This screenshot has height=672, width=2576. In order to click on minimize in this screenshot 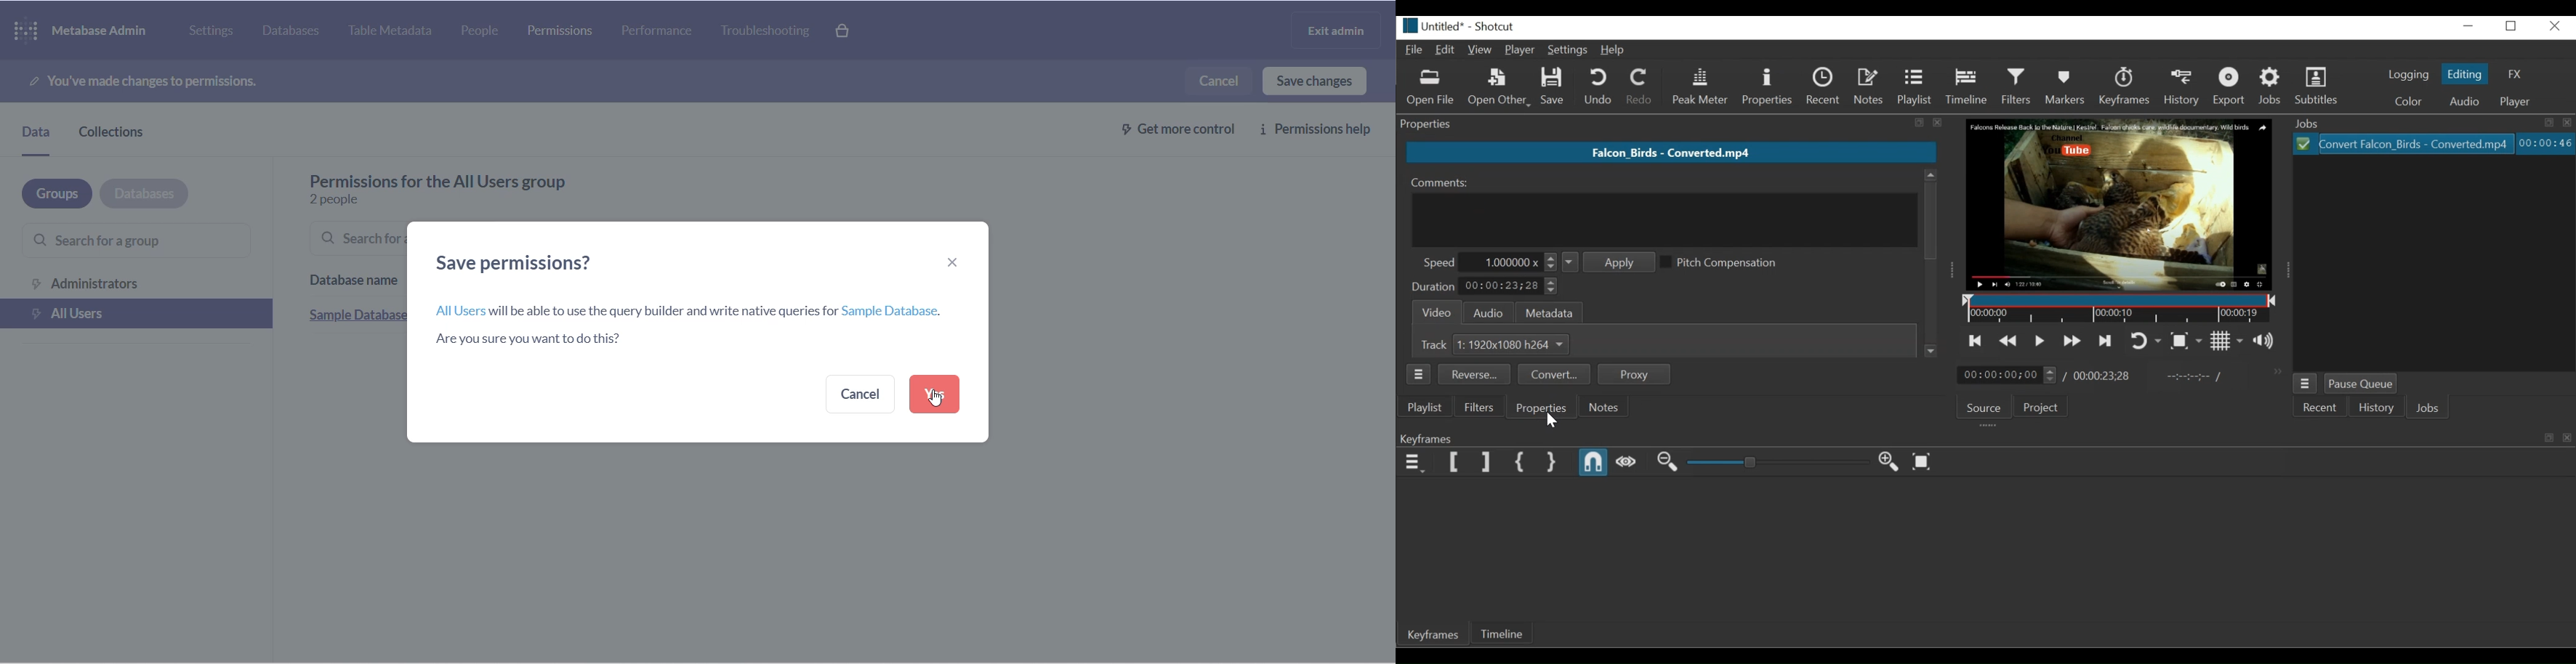, I will do `click(2470, 28)`.